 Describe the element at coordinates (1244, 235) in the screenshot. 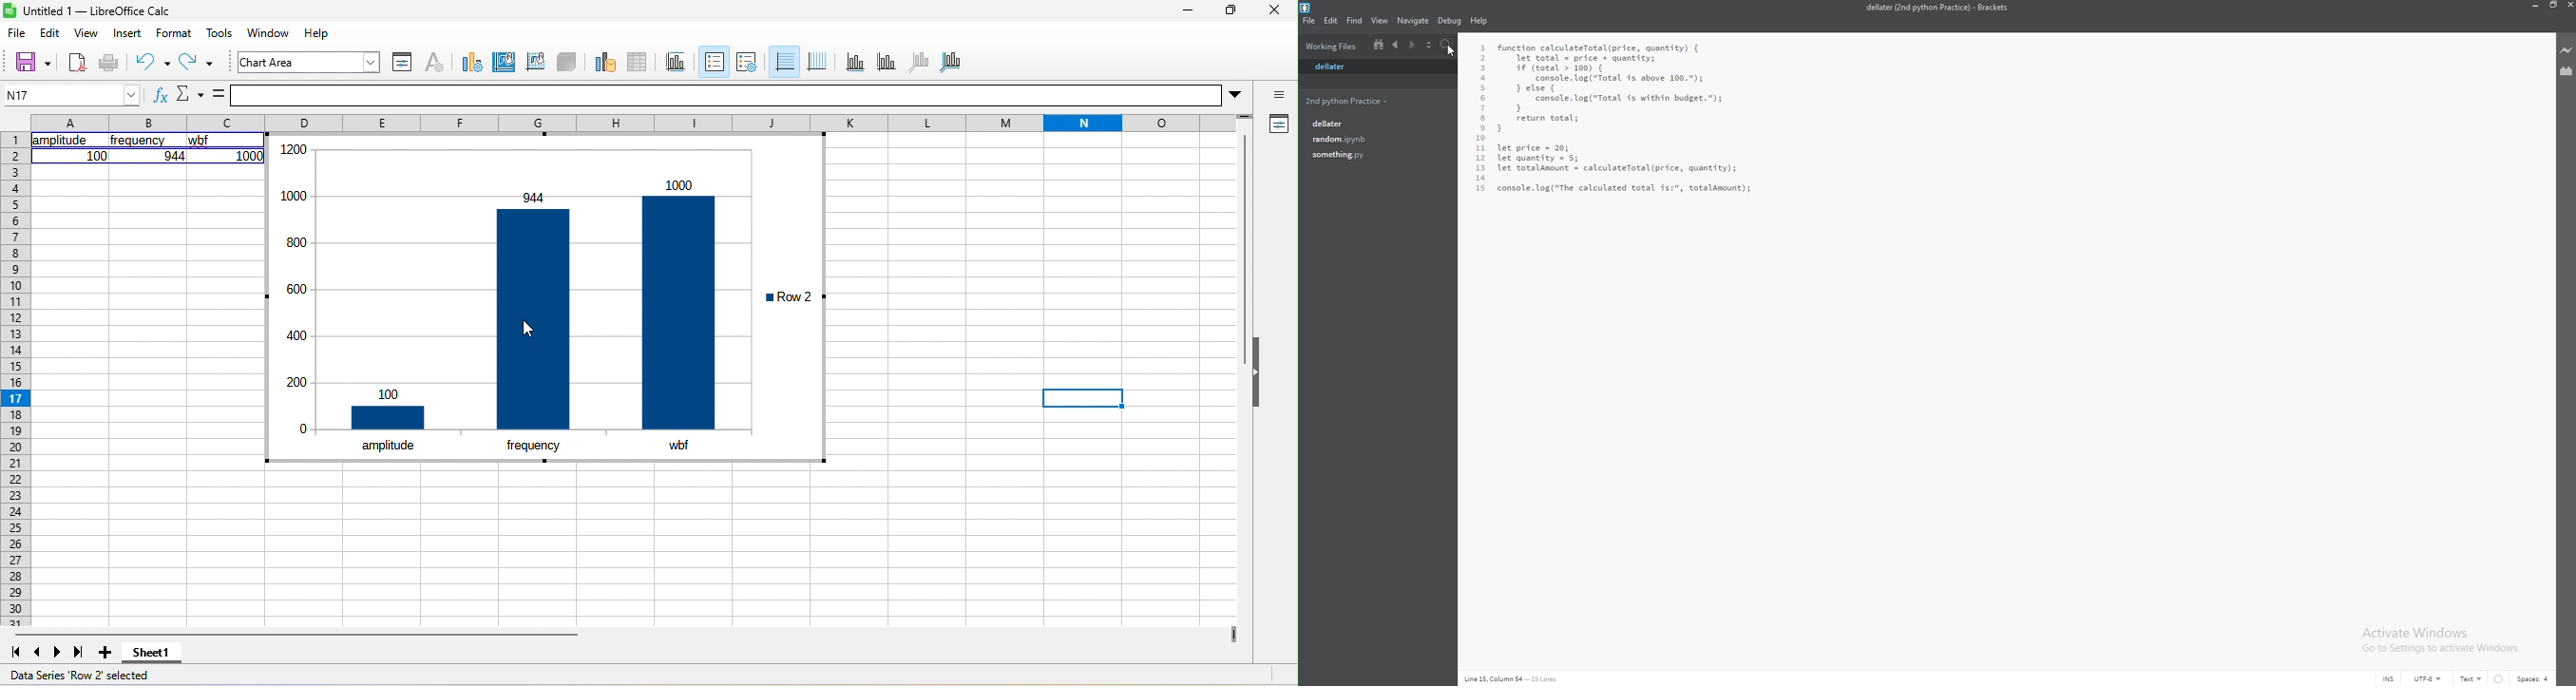

I see `vertical scroll bar` at that location.